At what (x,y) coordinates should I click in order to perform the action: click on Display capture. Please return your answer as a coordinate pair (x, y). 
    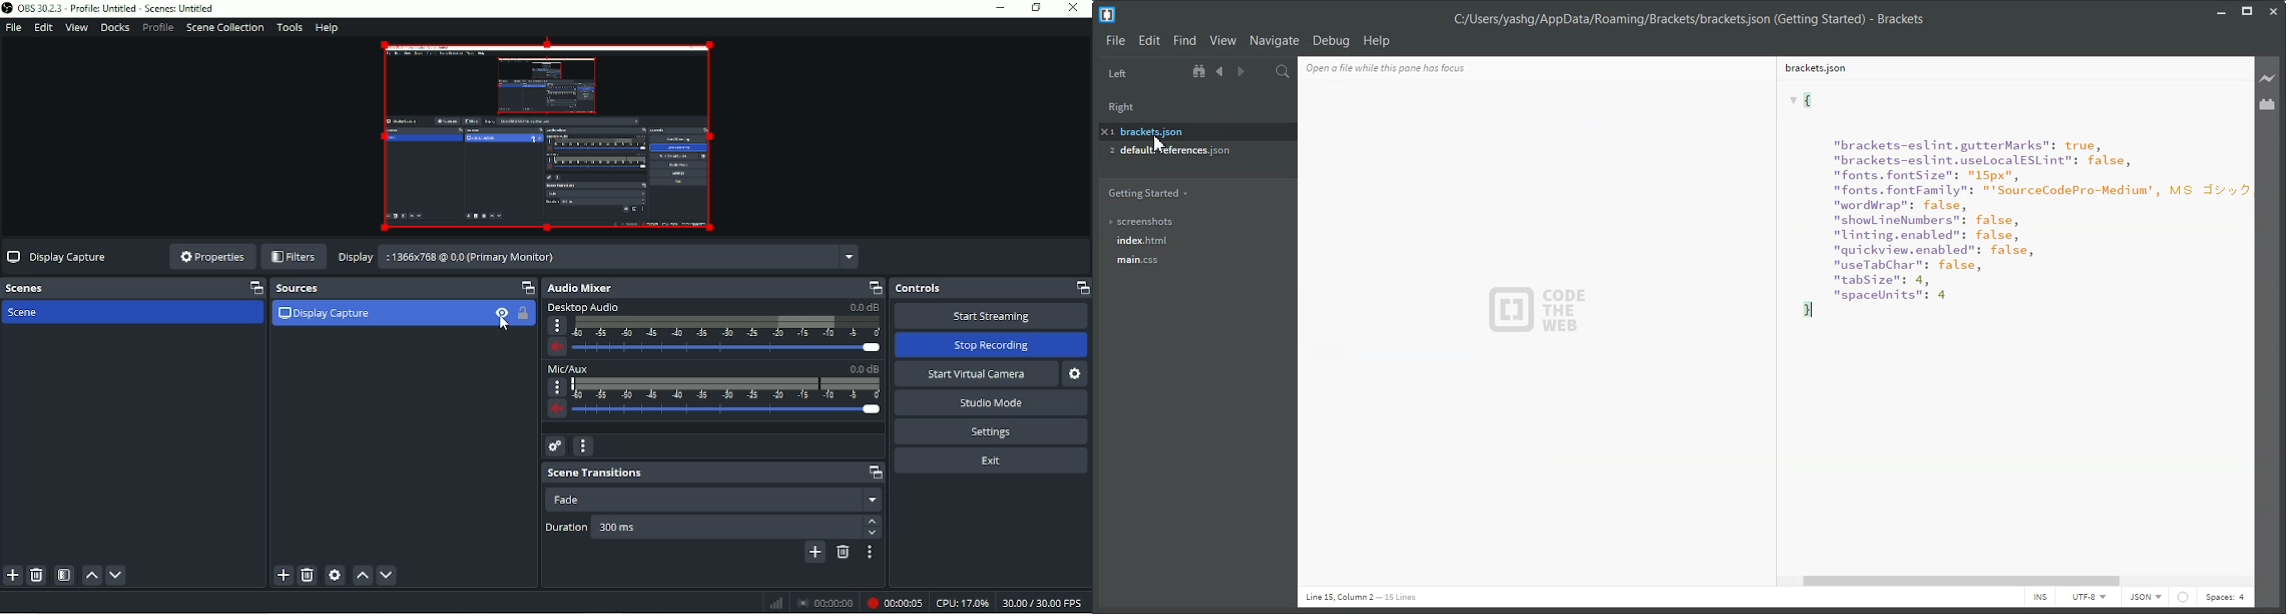
    Looking at the image, I should click on (326, 312).